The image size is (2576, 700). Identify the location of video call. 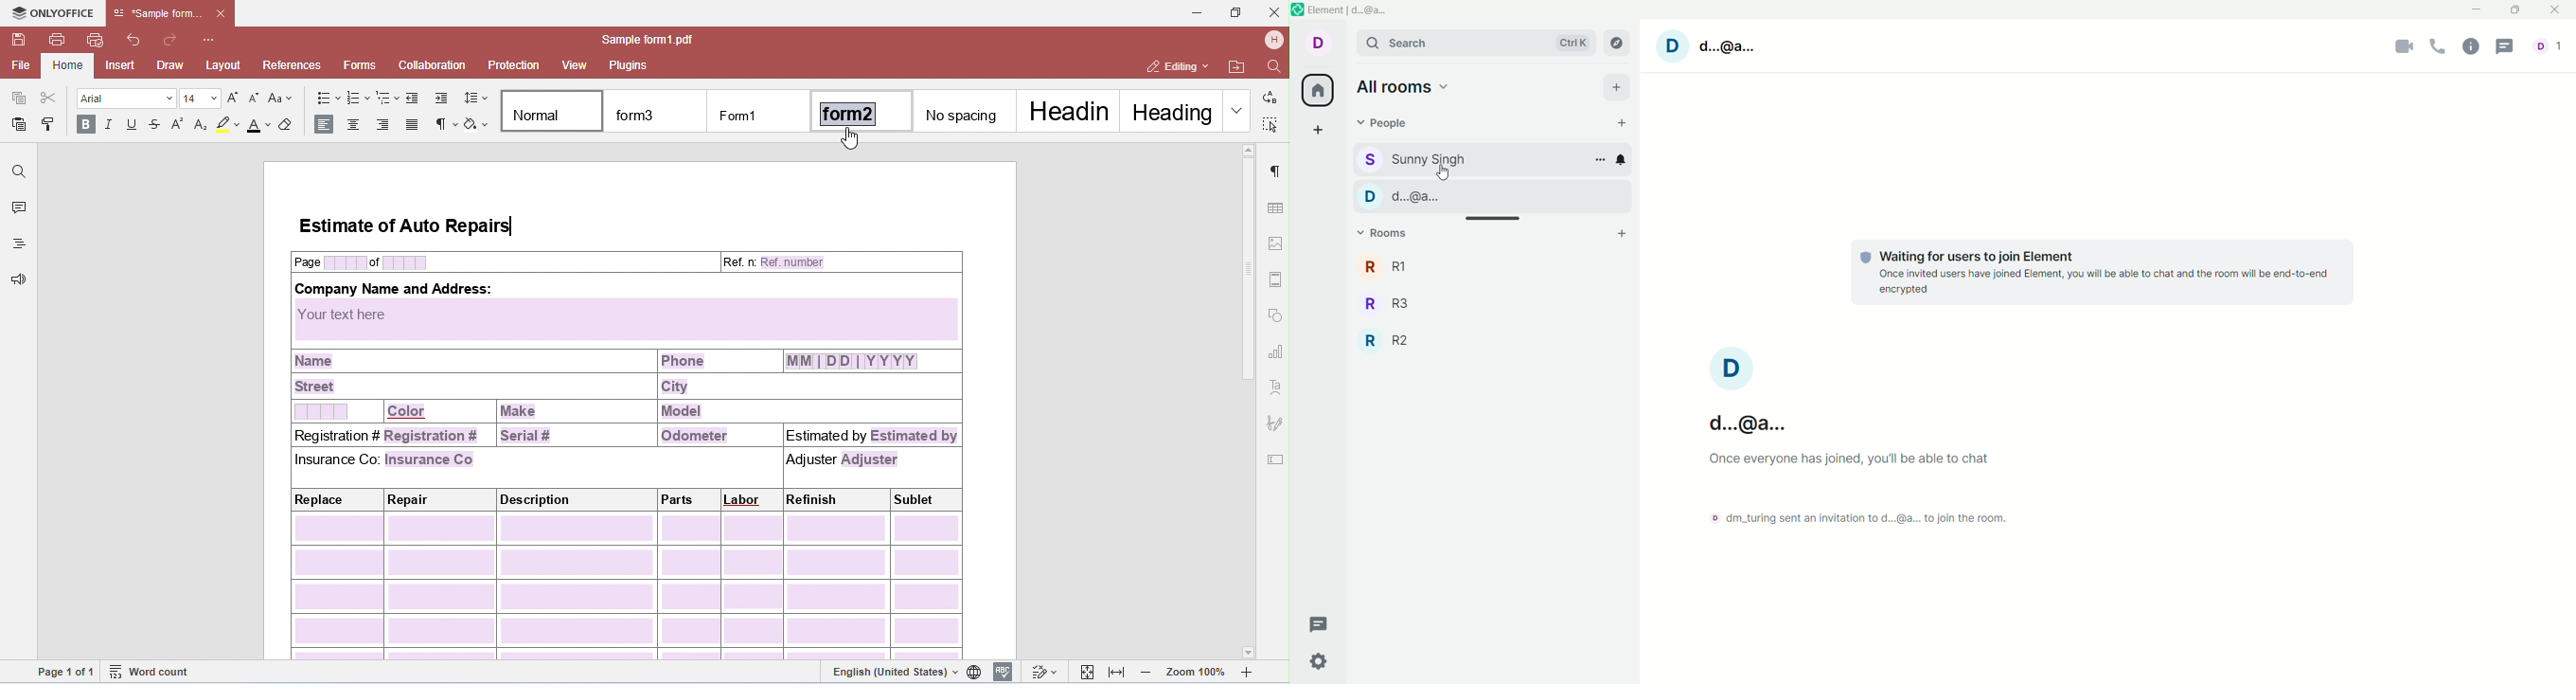
(2398, 48).